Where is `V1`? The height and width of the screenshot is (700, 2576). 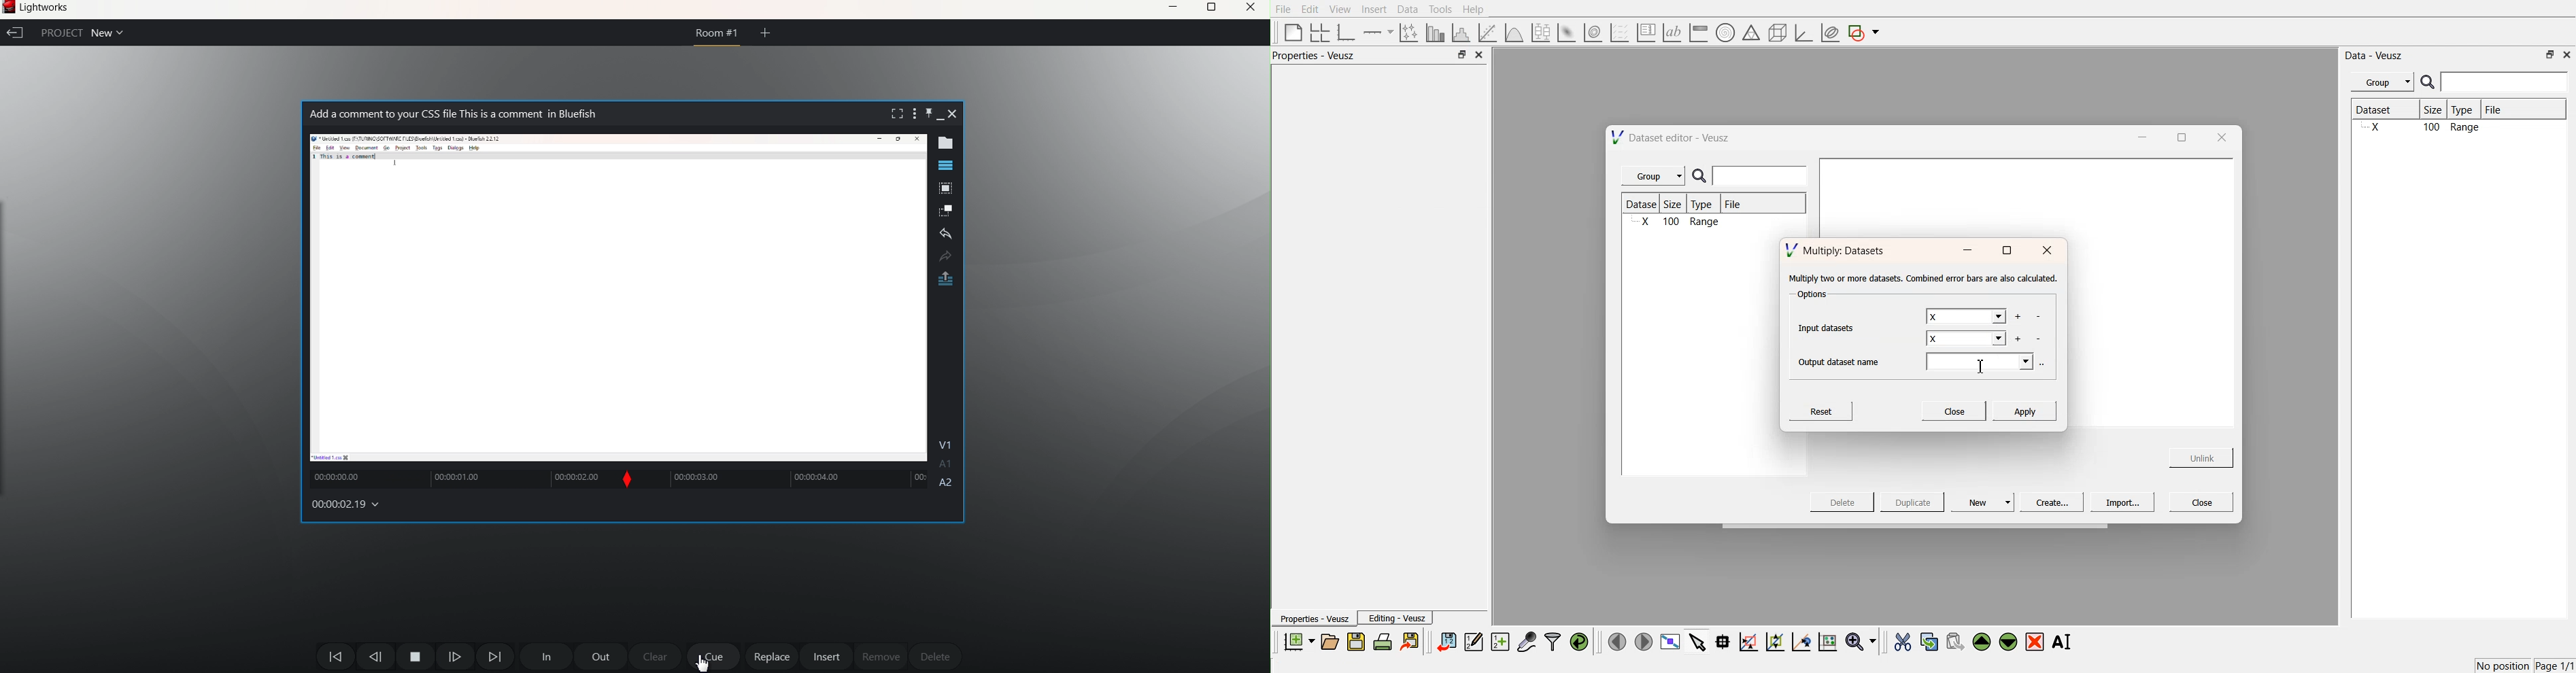
V1 is located at coordinates (945, 441).